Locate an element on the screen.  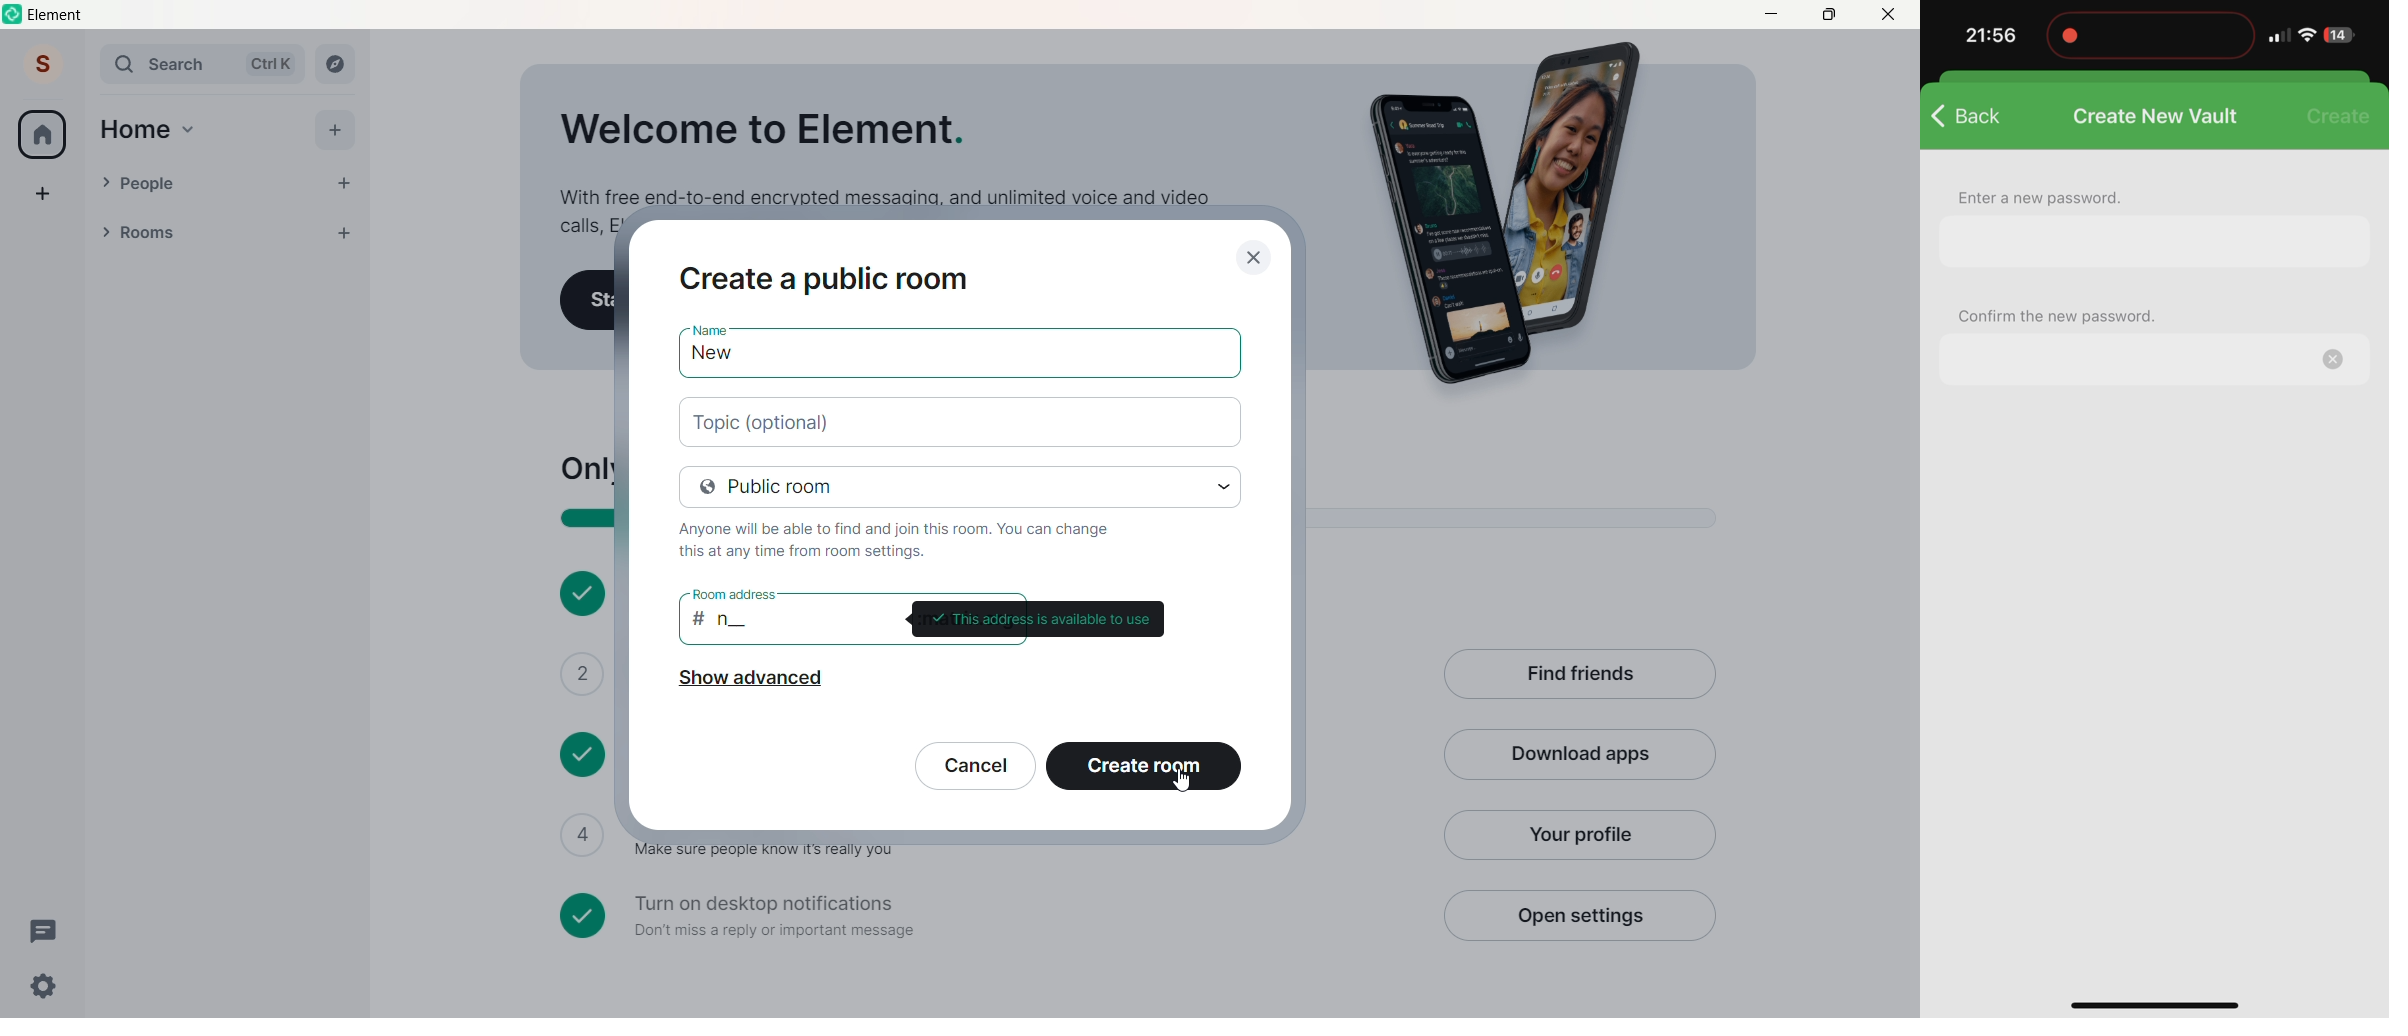
Home Drop Down is located at coordinates (189, 130).